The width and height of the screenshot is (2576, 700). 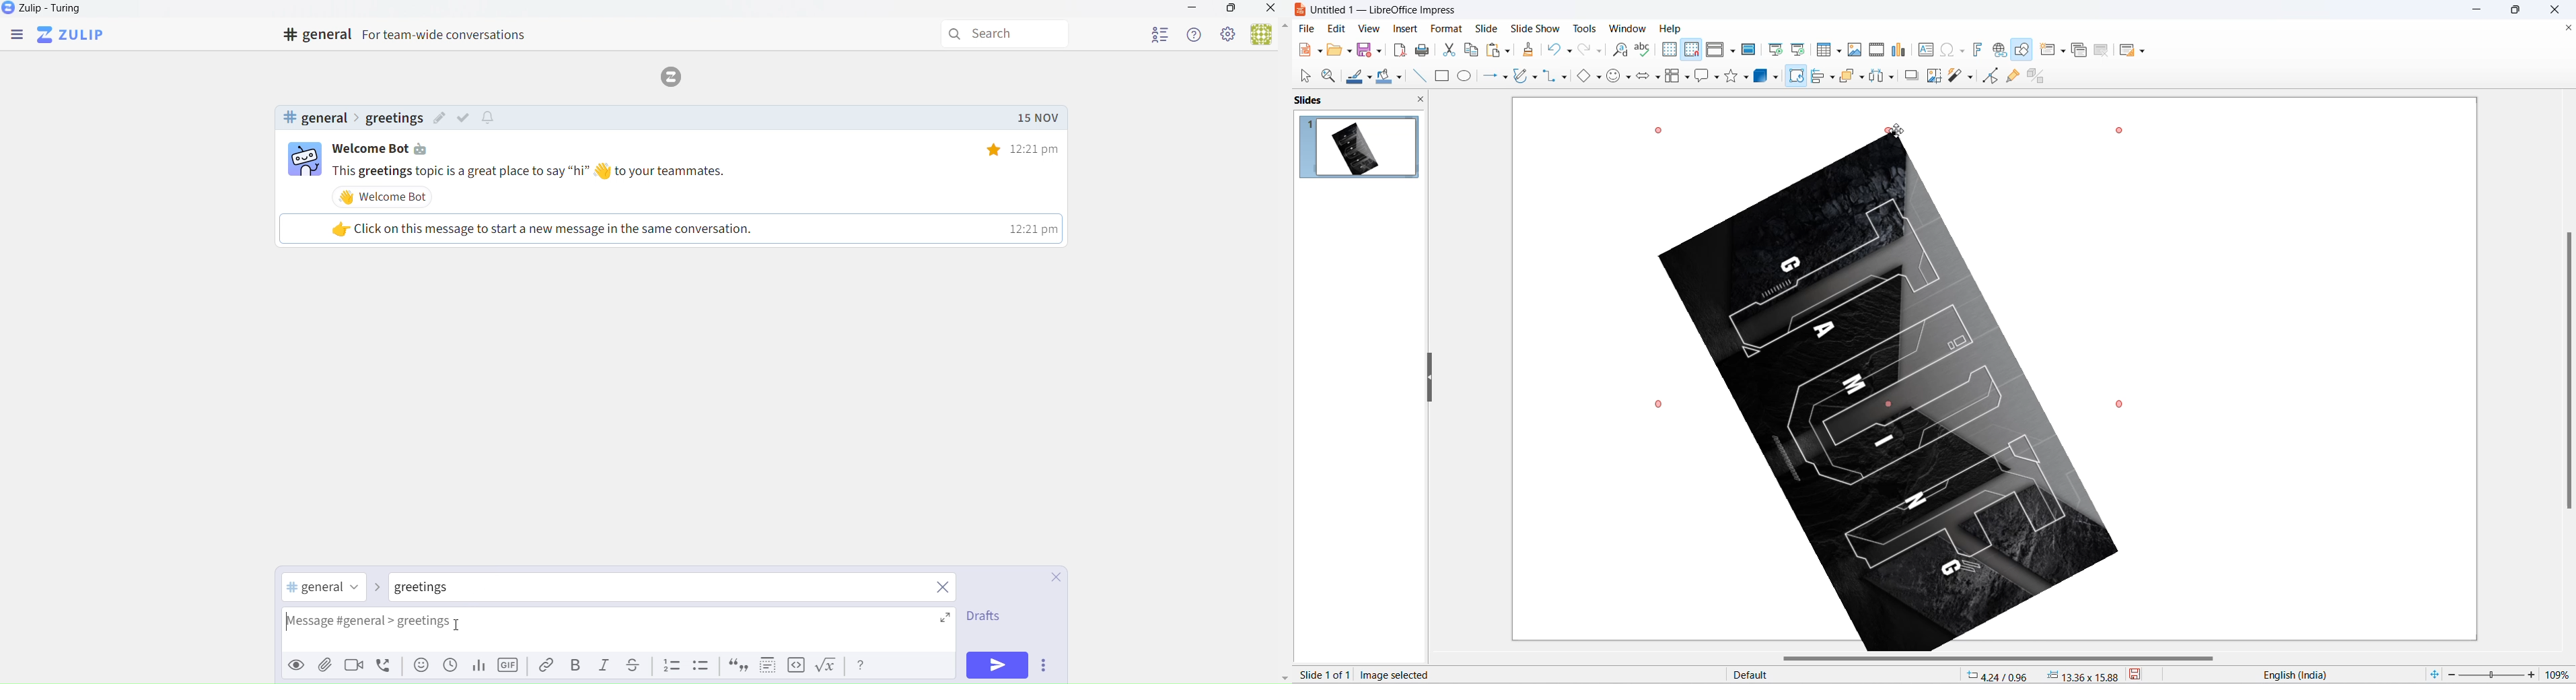 What do you see at coordinates (389, 149) in the screenshot?
I see `bot name` at bounding box center [389, 149].